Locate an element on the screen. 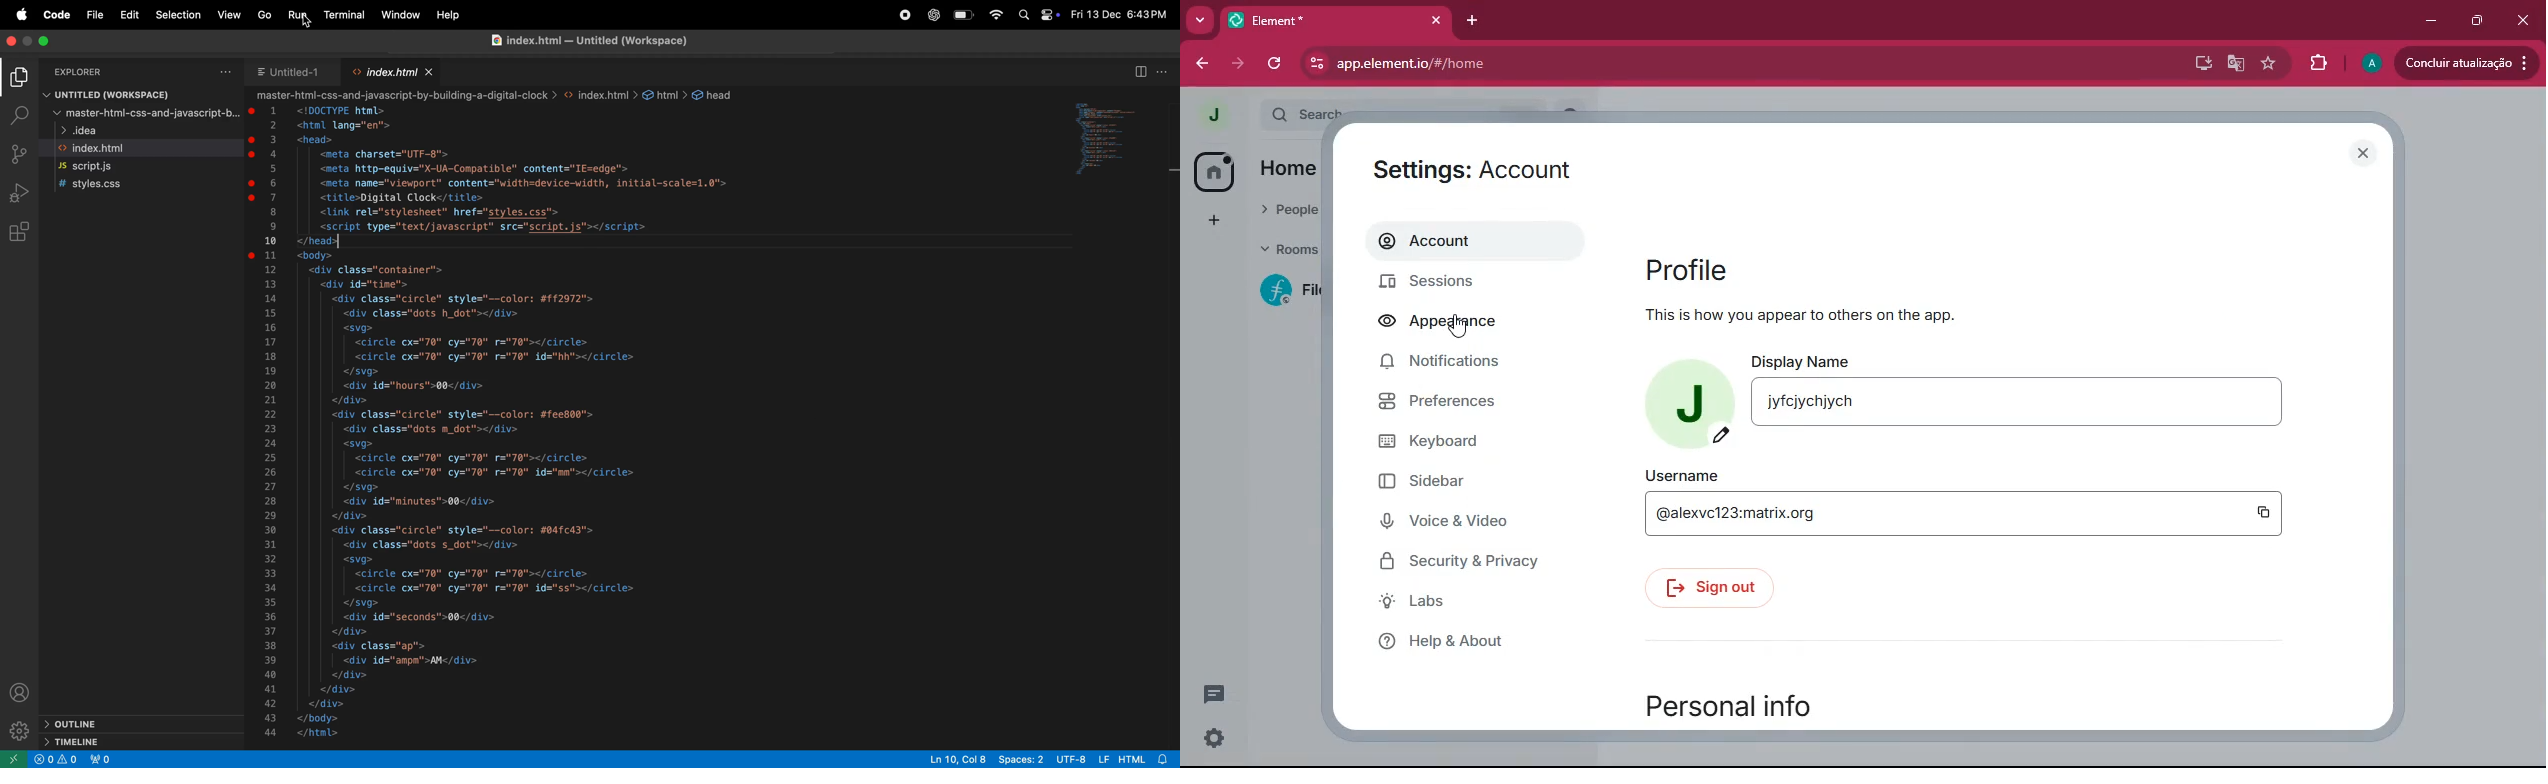 The width and height of the screenshot is (2548, 784). Edit is located at coordinates (130, 14).